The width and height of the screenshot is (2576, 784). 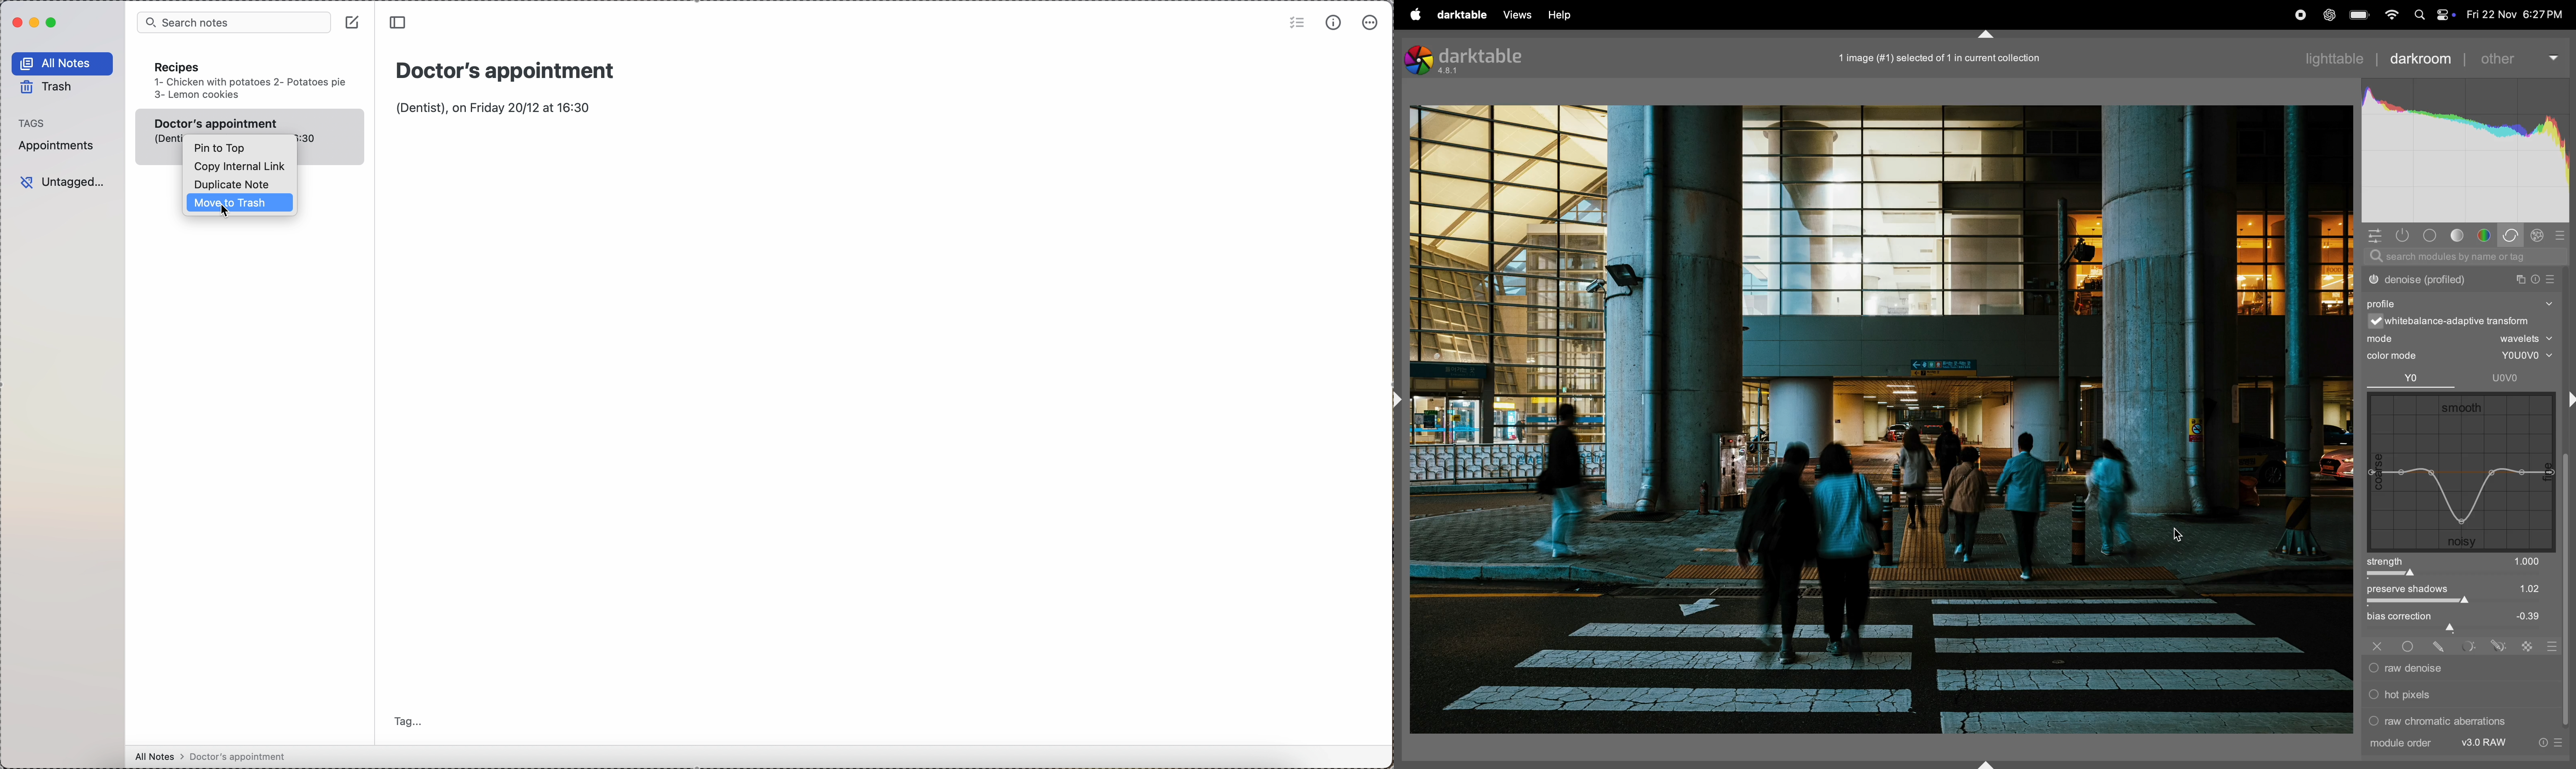 I want to click on darktable, so click(x=1464, y=15).